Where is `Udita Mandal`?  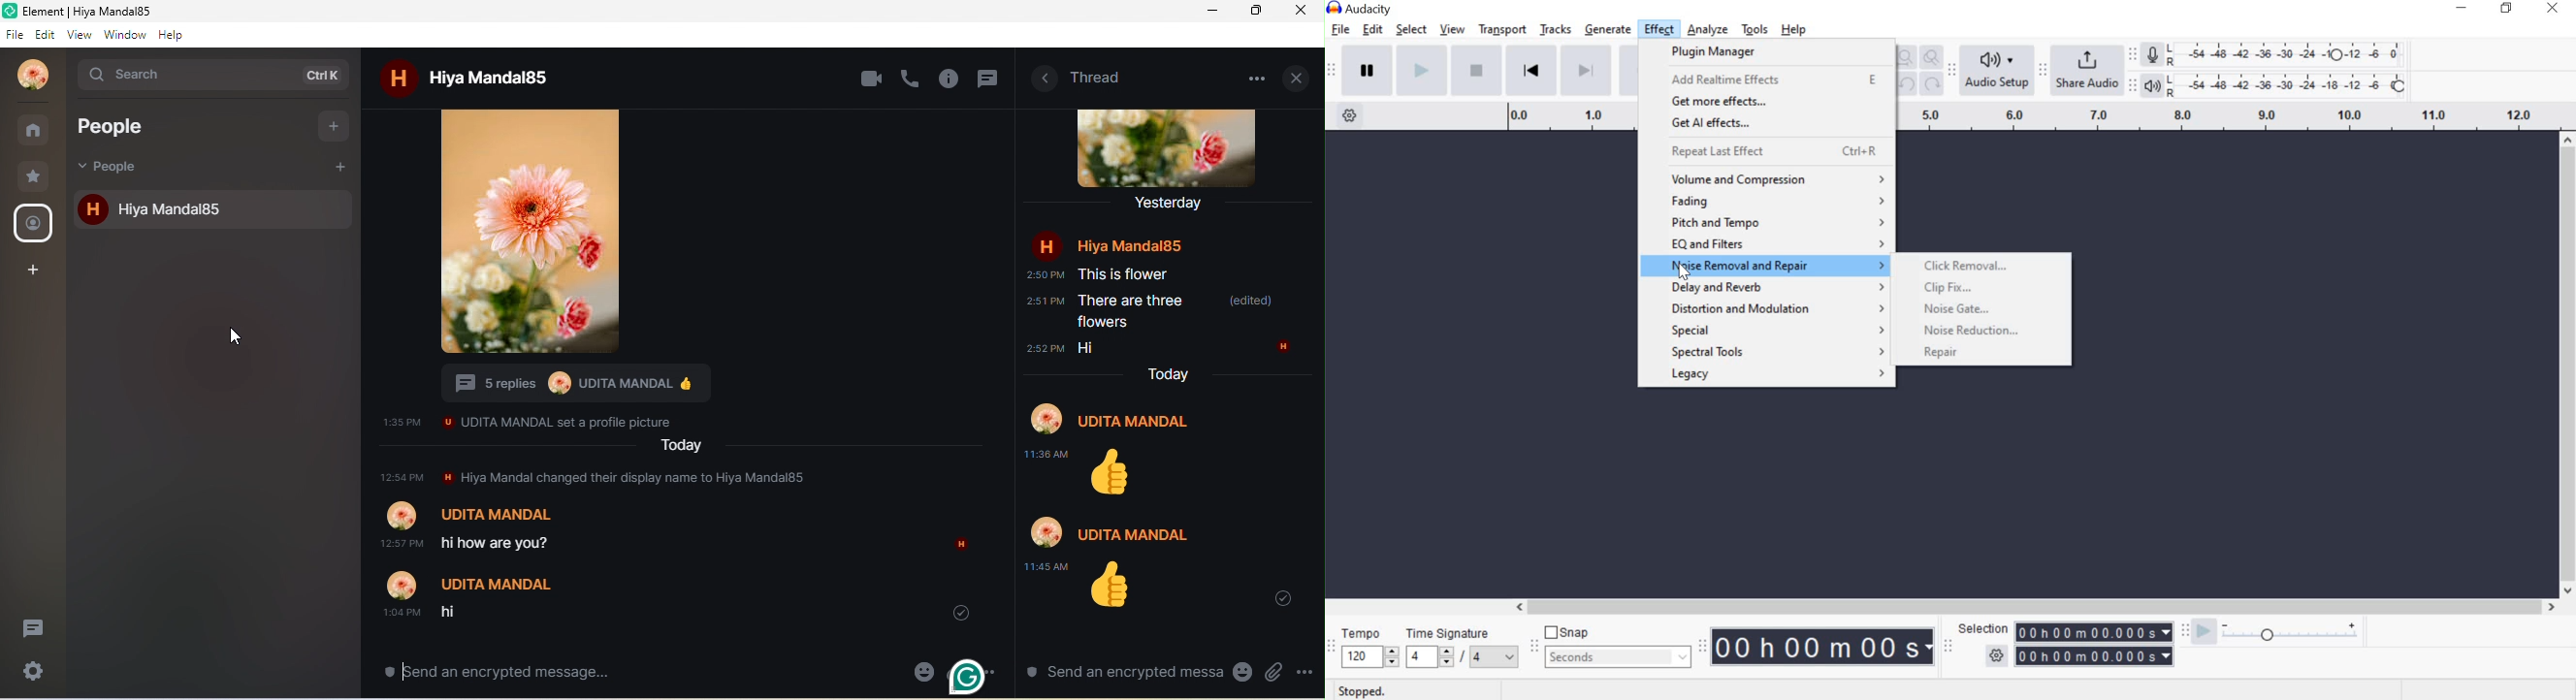 Udita Mandal is located at coordinates (499, 583).